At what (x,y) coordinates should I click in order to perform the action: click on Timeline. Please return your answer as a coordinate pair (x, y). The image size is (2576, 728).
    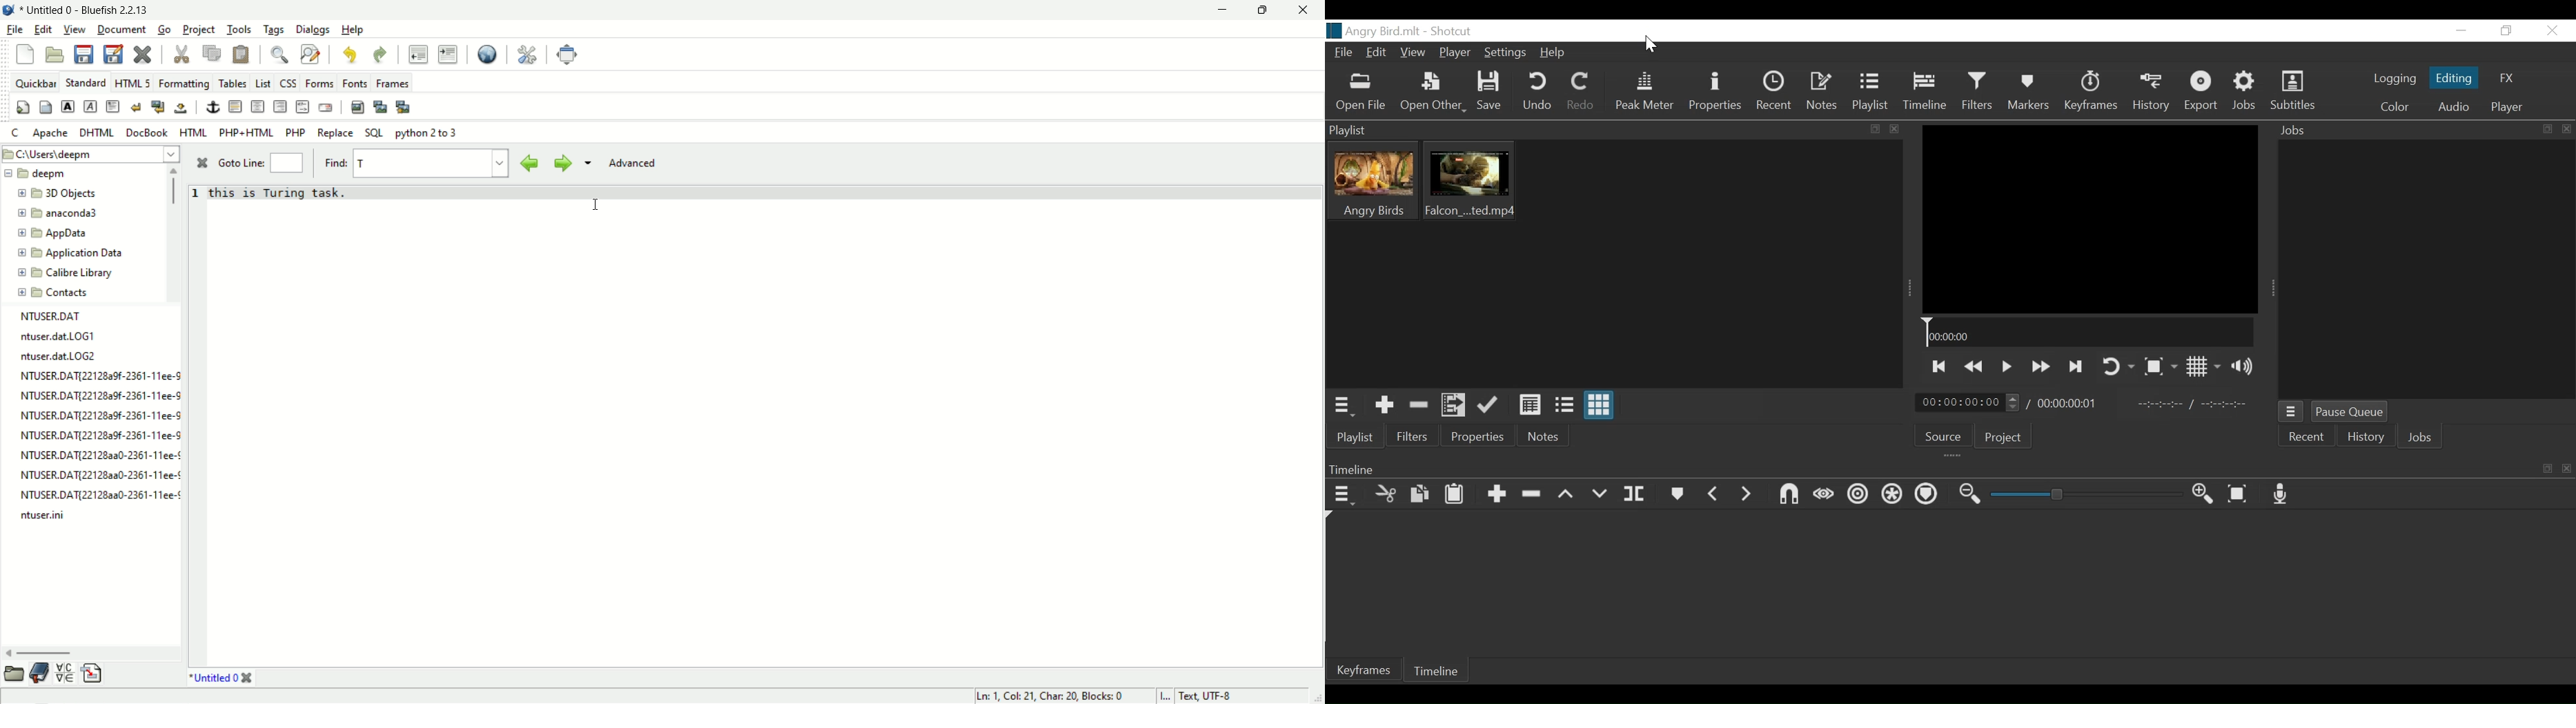
    Looking at the image, I should click on (1442, 671).